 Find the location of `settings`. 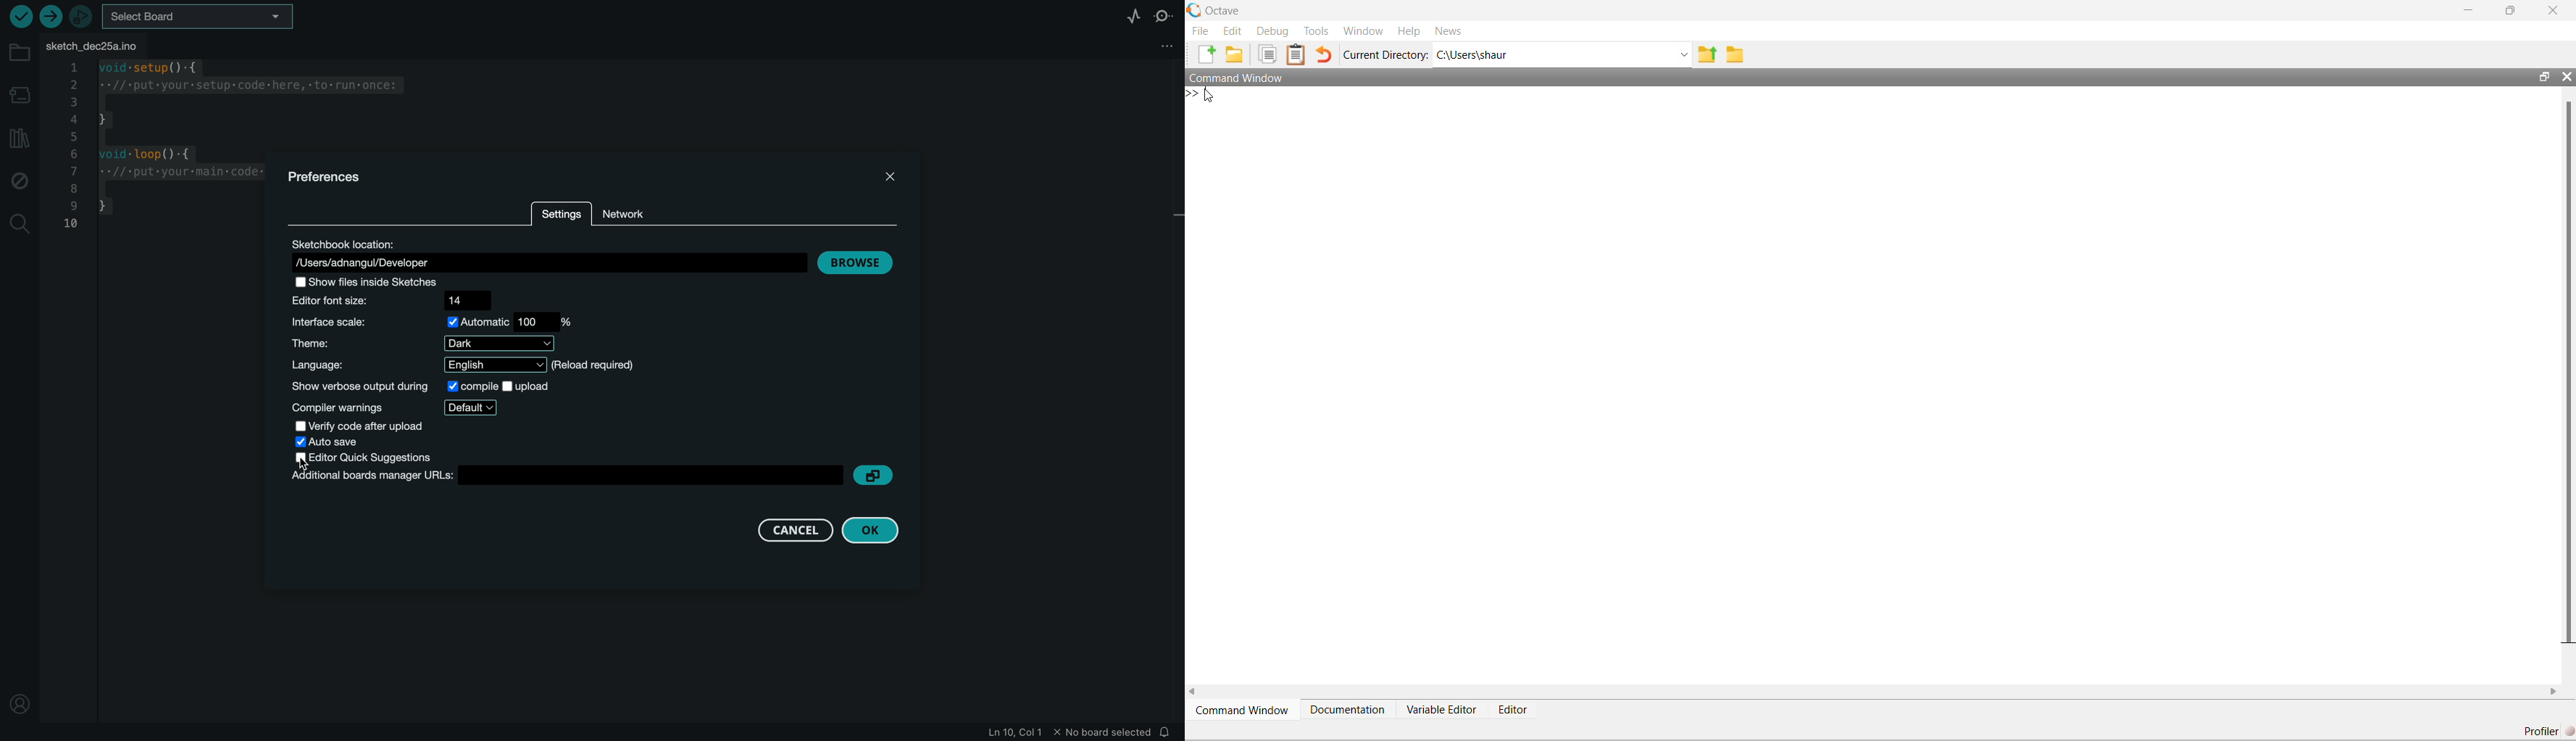

settings is located at coordinates (561, 215).